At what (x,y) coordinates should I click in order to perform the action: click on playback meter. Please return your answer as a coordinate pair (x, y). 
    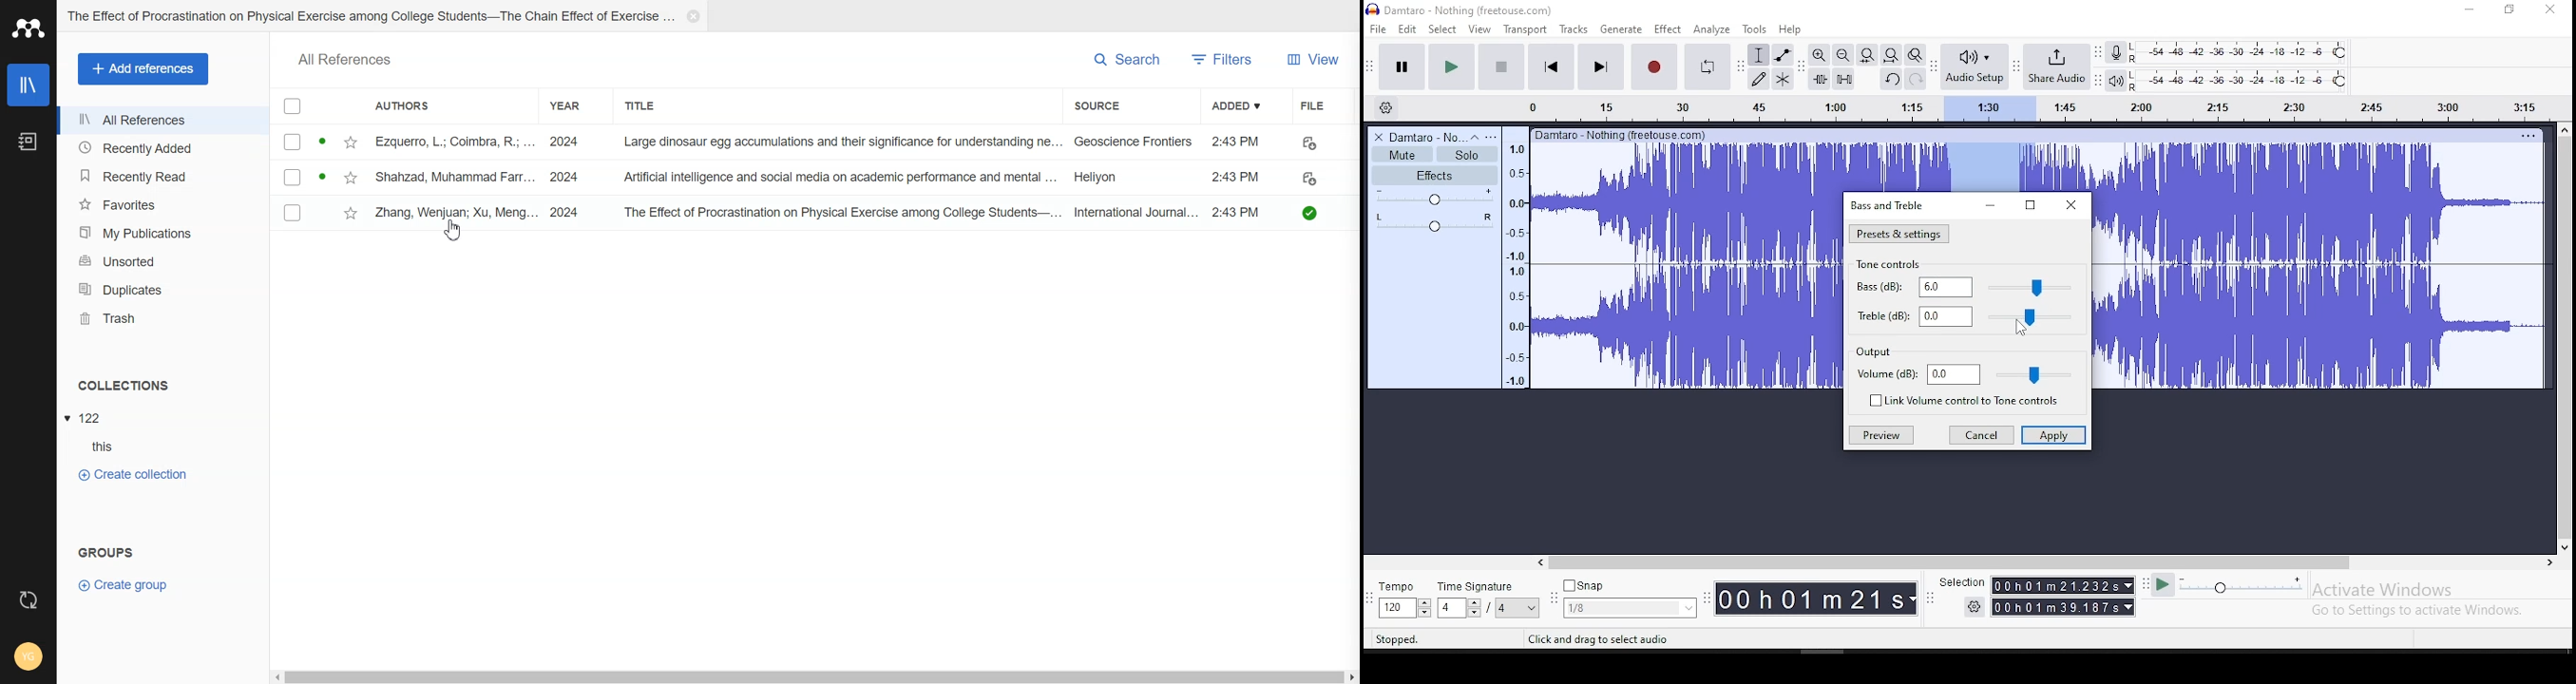
    Looking at the image, I should click on (2117, 81).